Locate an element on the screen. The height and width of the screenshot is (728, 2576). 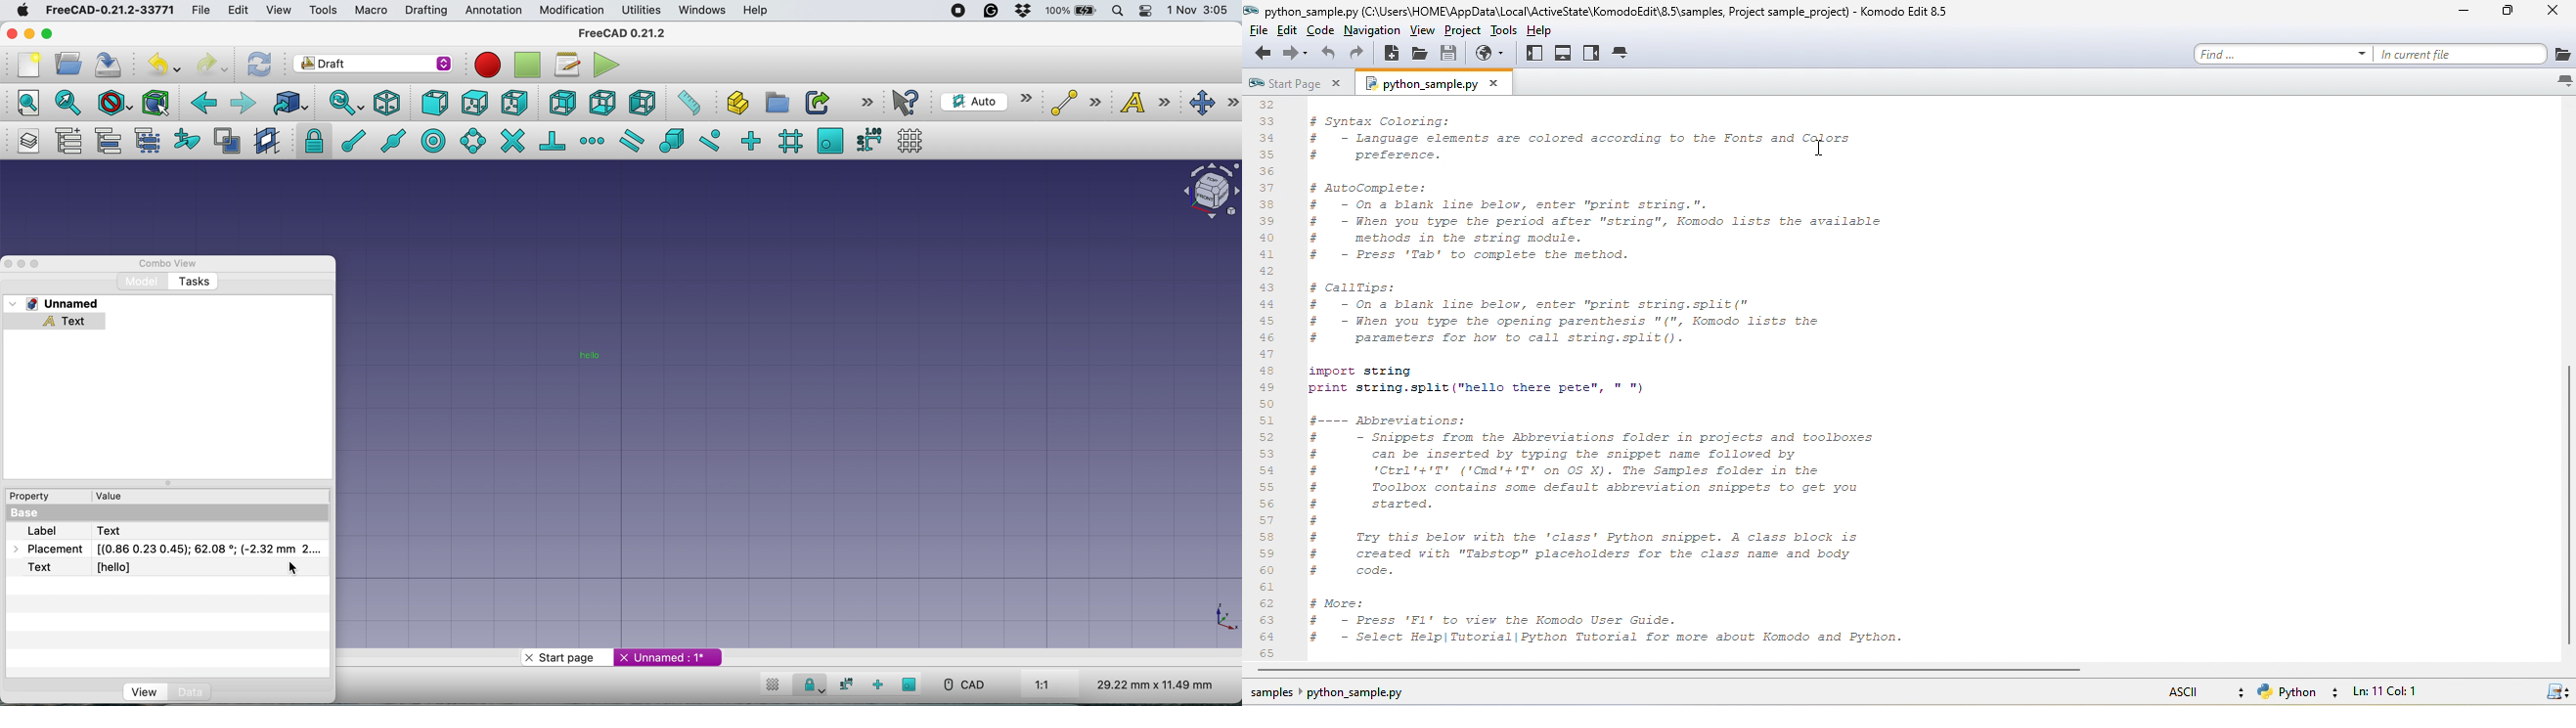
snap near is located at coordinates (708, 141).